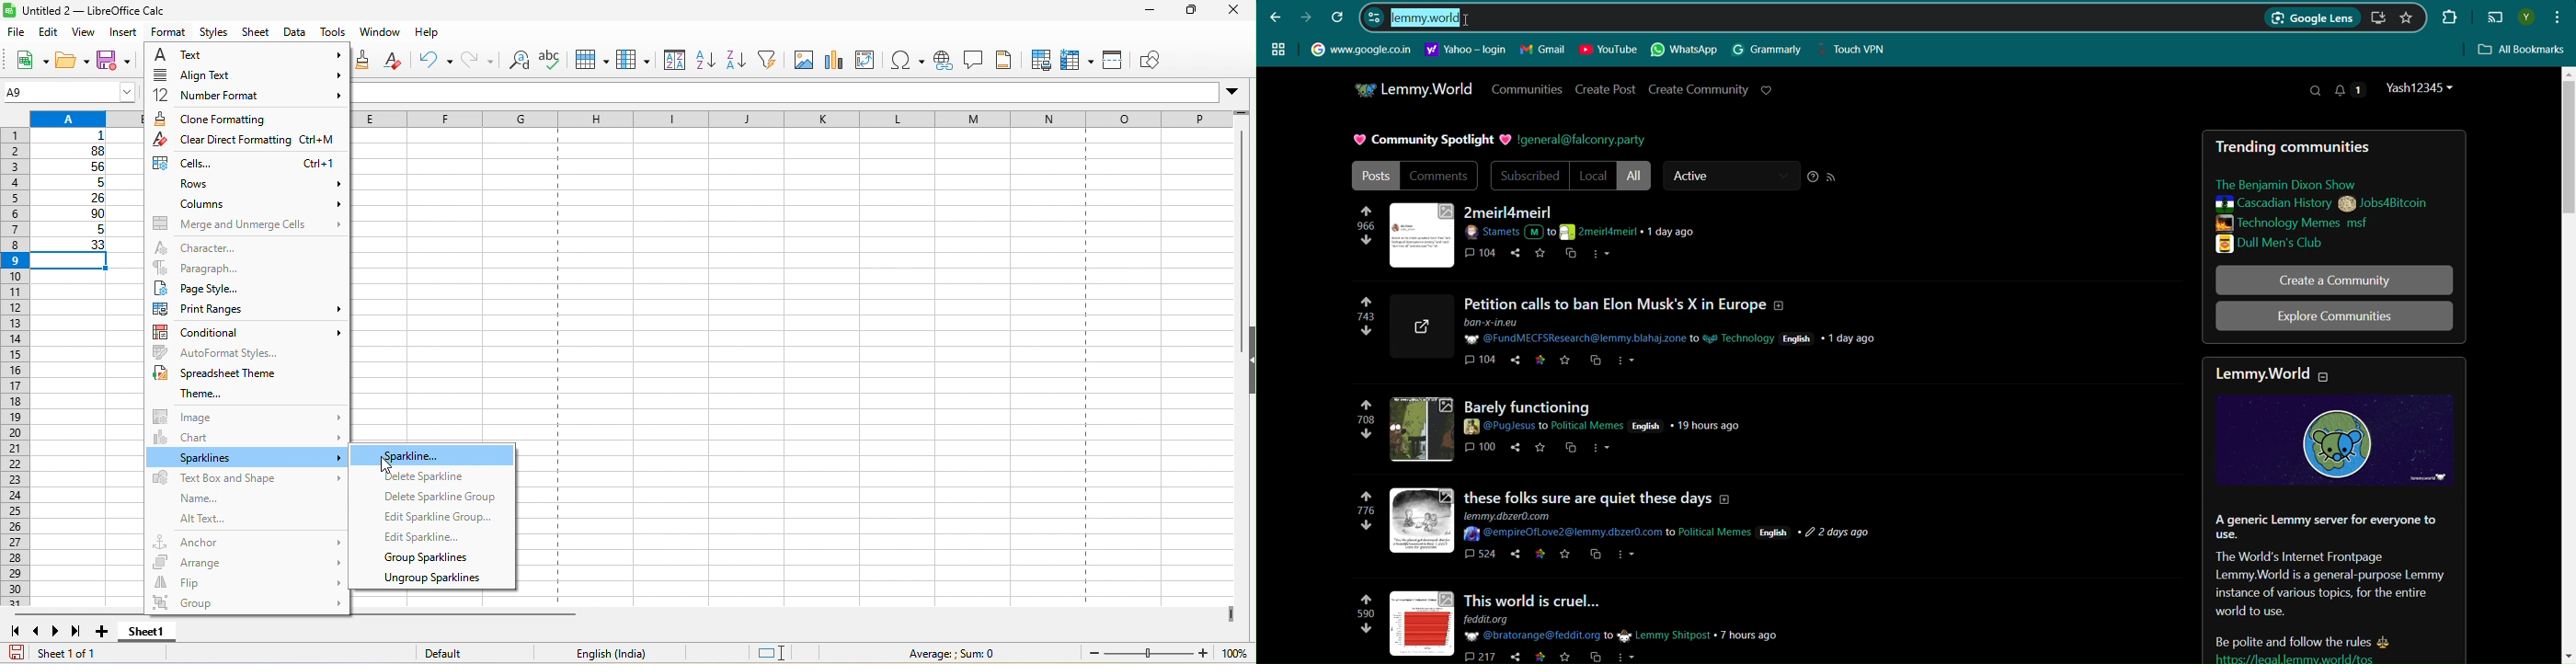  Describe the element at coordinates (834, 60) in the screenshot. I see `chart` at that location.